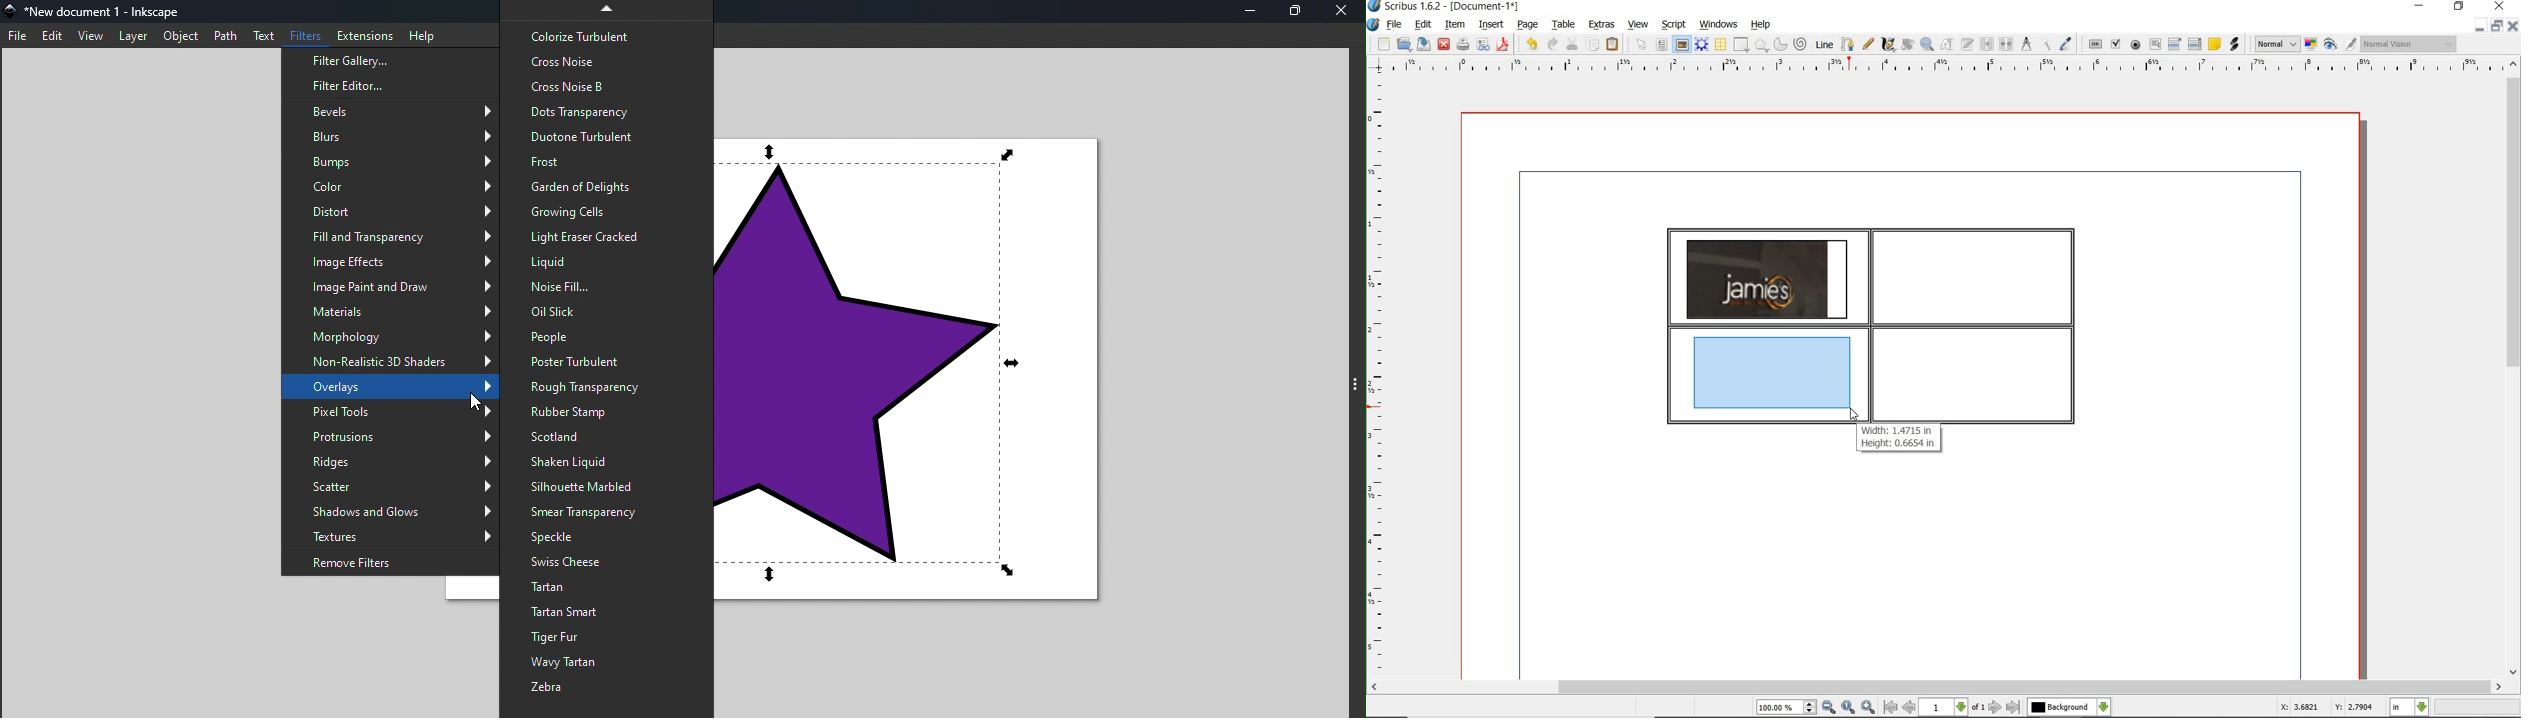 This screenshot has width=2548, height=728. What do you see at coordinates (1909, 708) in the screenshot?
I see `go to previous page` at bounding box center [1909, 708].